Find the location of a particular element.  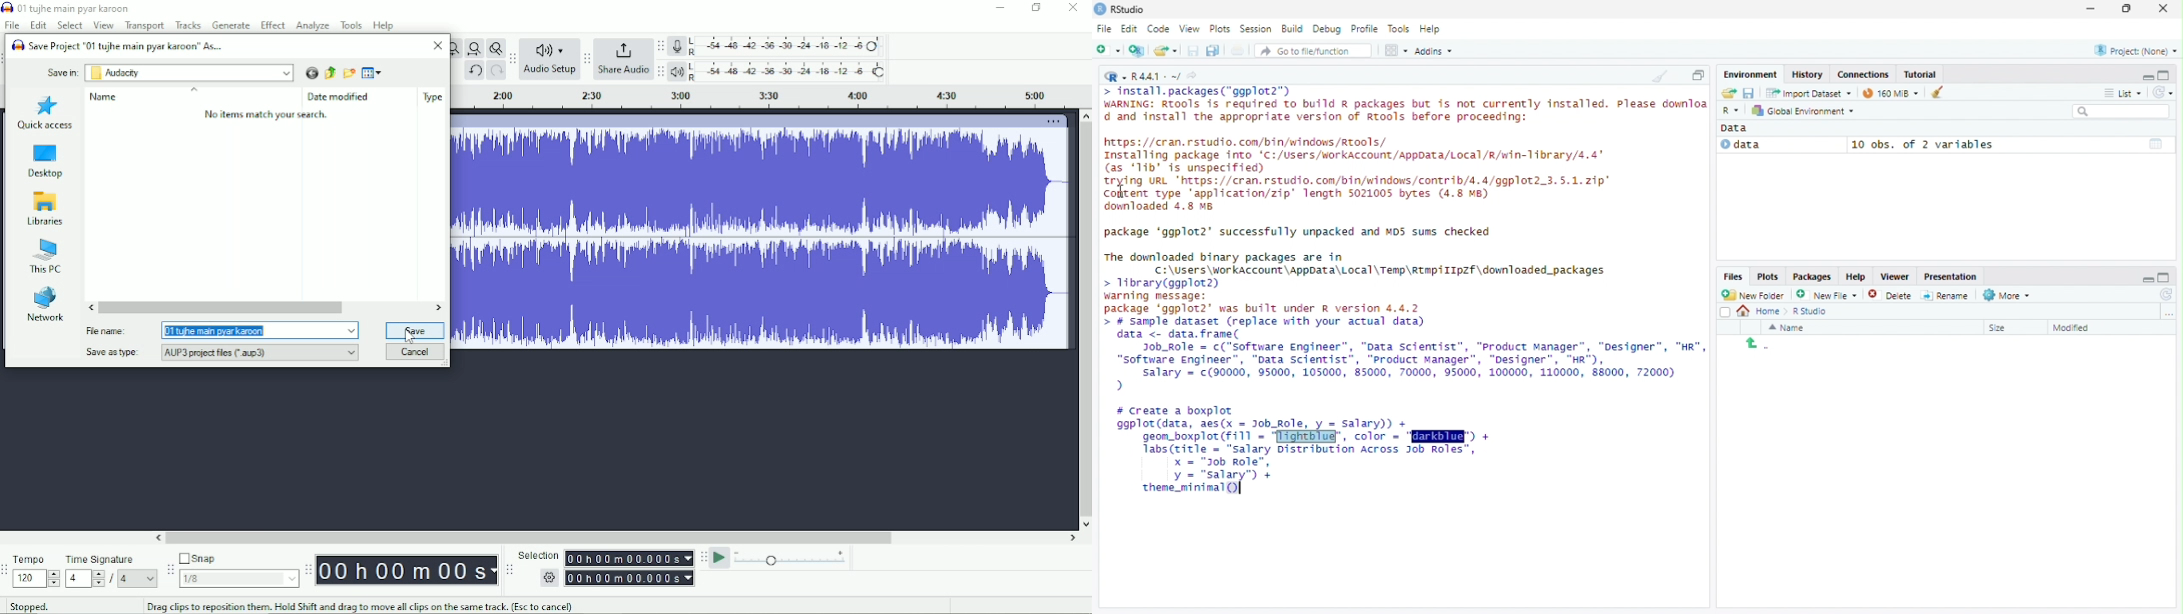

Session is located at coordinates (1257, 28).